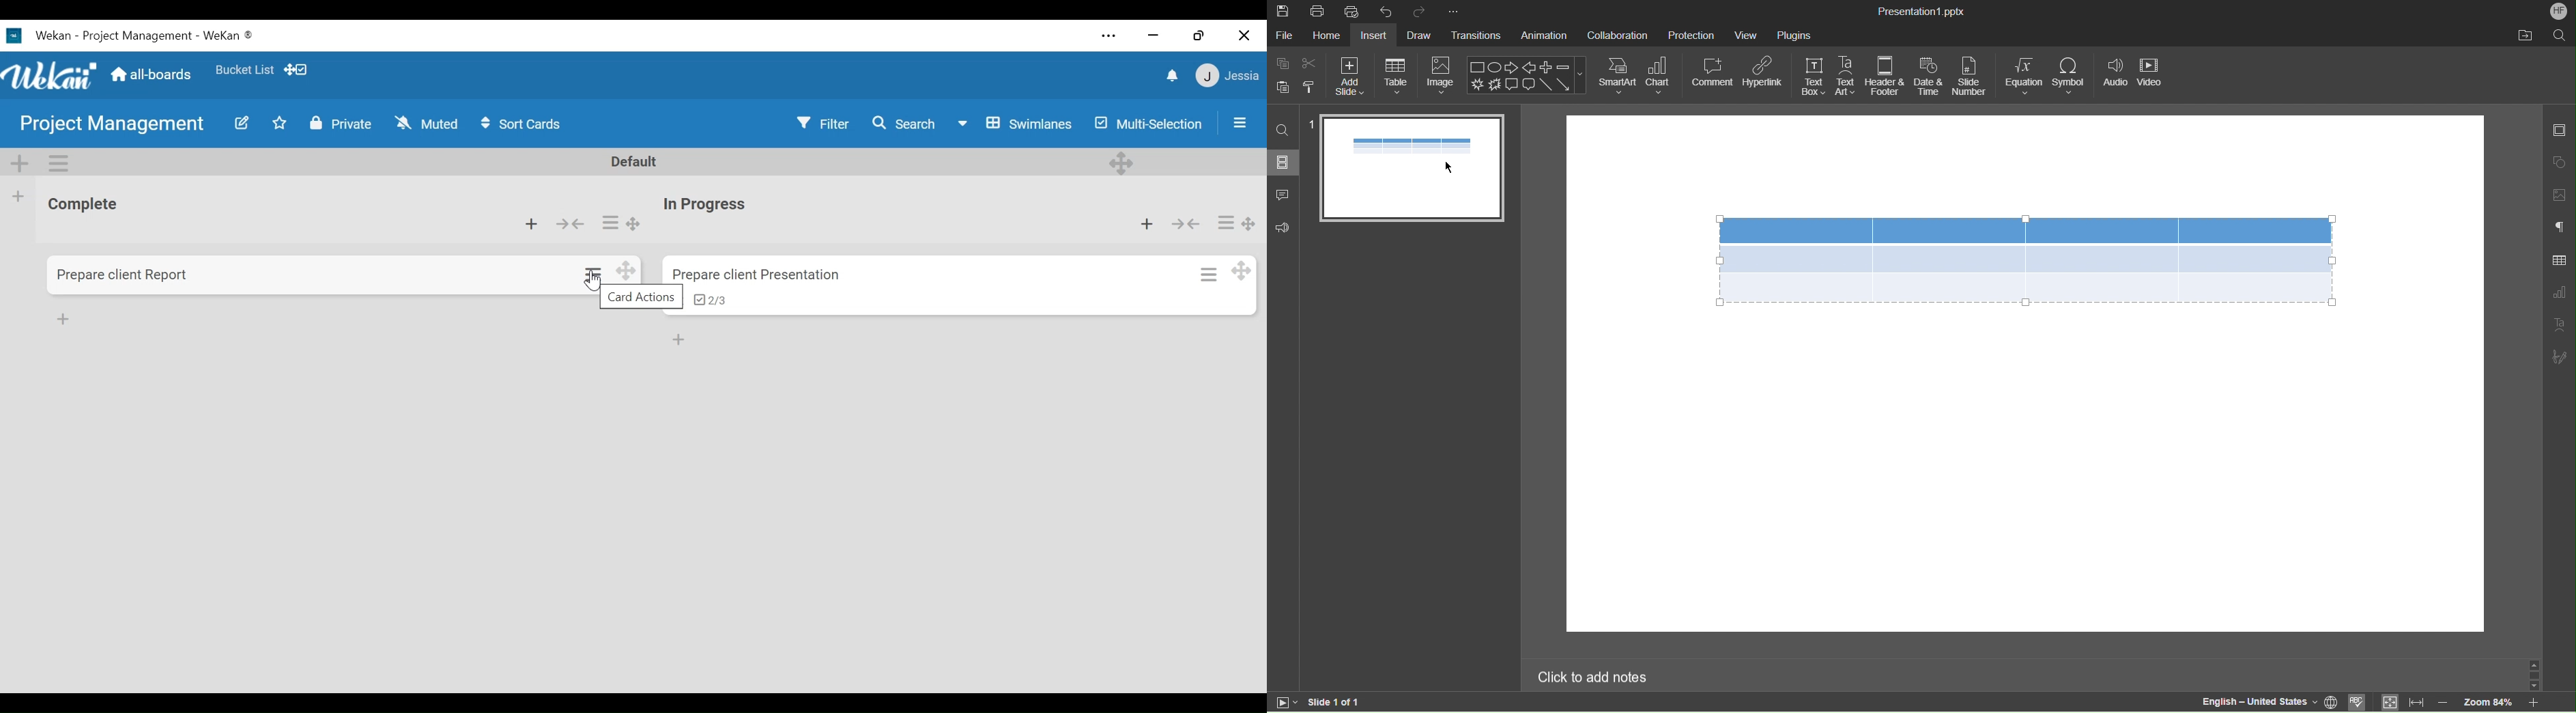 This screenshot has height=728, width=2576. What do you see at coordinates (825, 122) in the screenshot?
I see `Filter` at bounding box center [825, 122].